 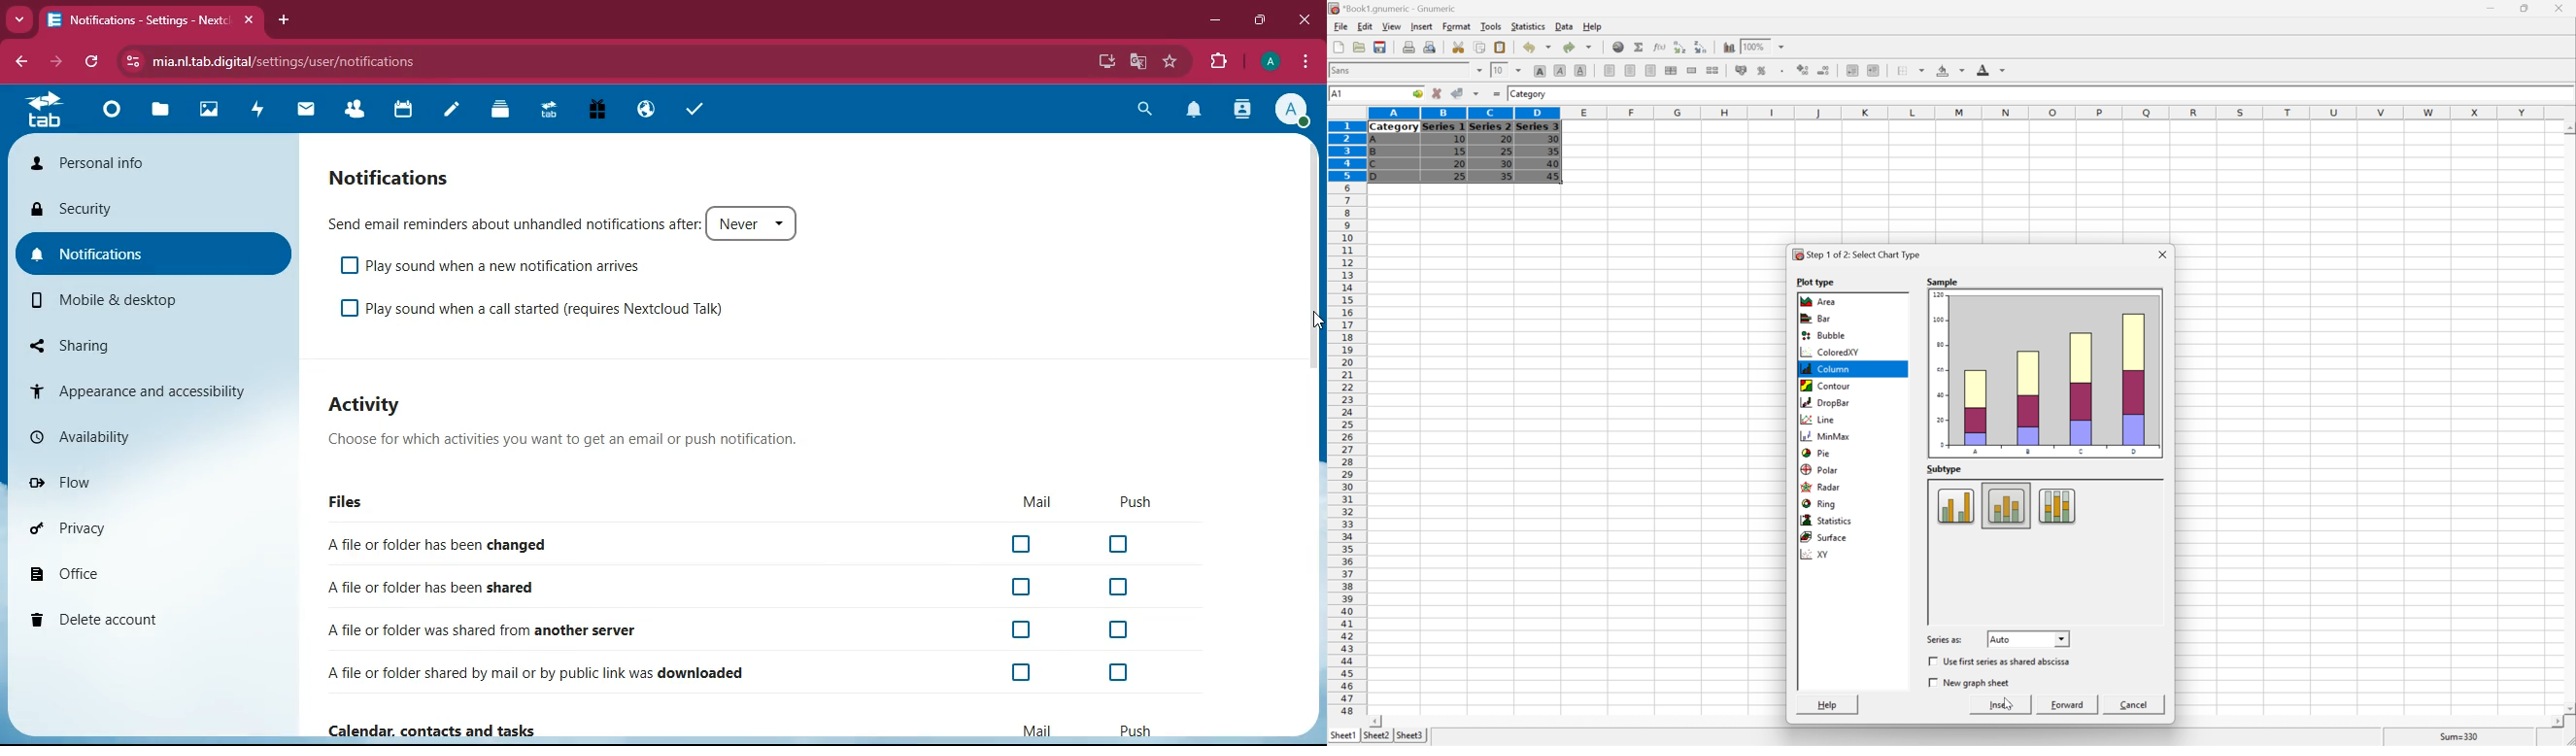 What do you see at coordinates (1194, 111) in the screenshot?
I see `notifications` at bounding box center [1194, 111].